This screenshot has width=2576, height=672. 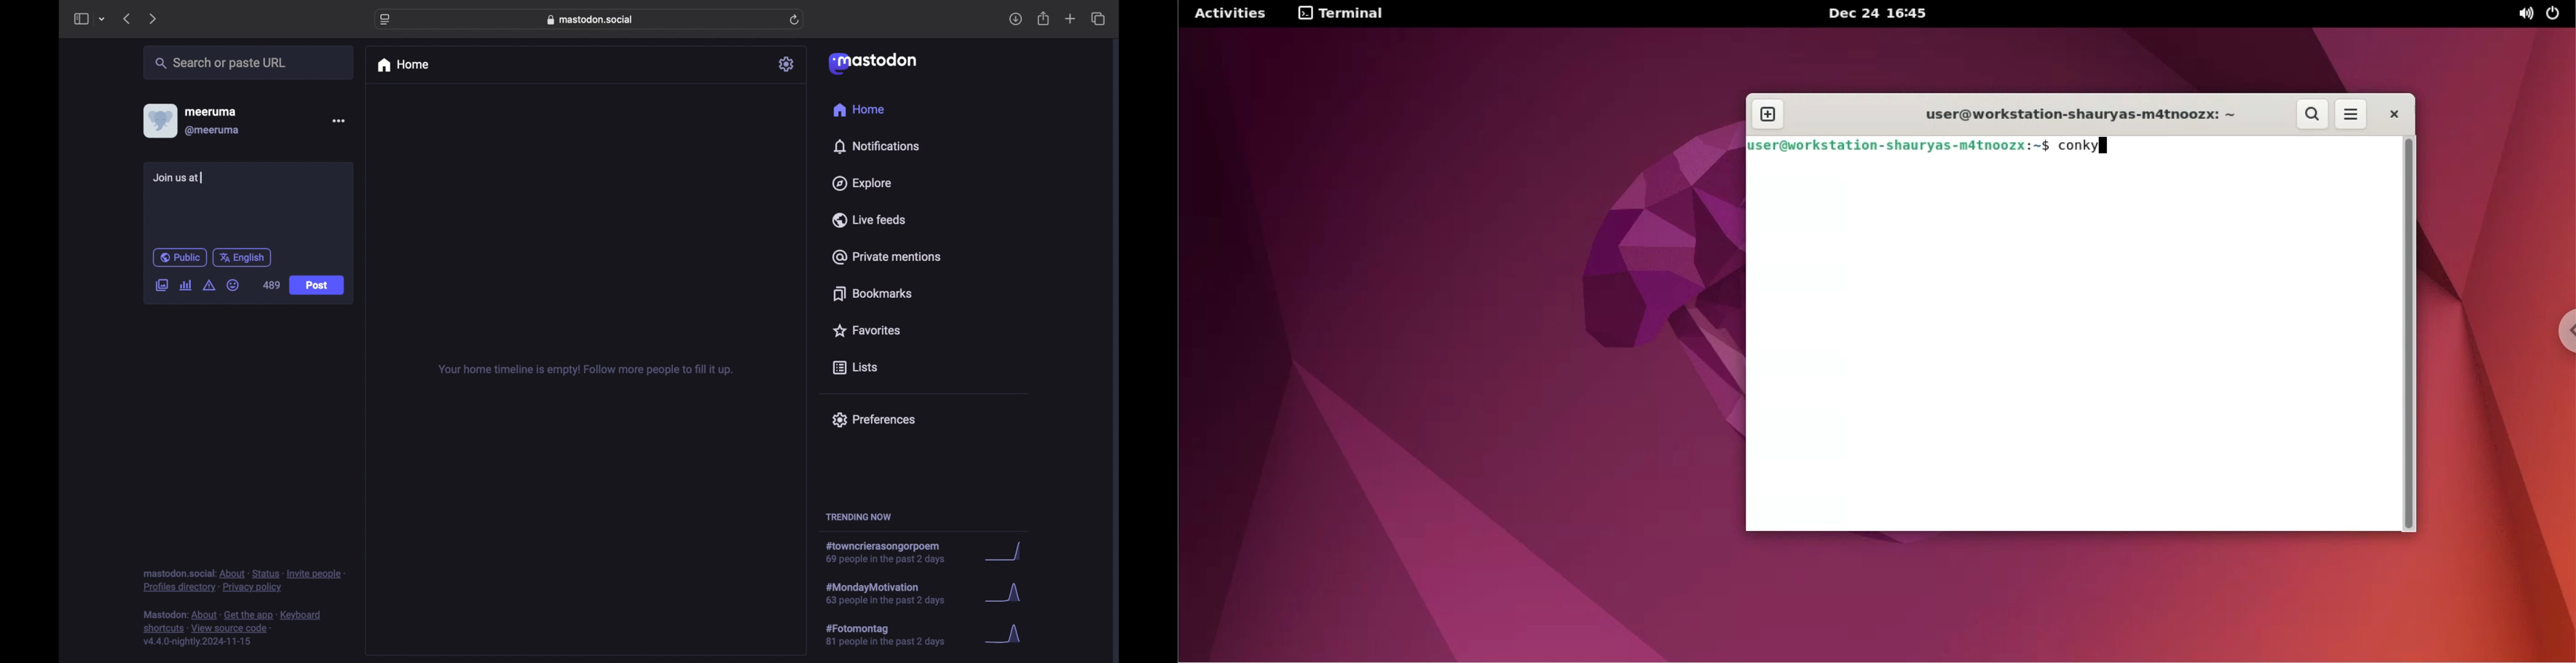 I want to click on graph, so click(x=1008, y=635).